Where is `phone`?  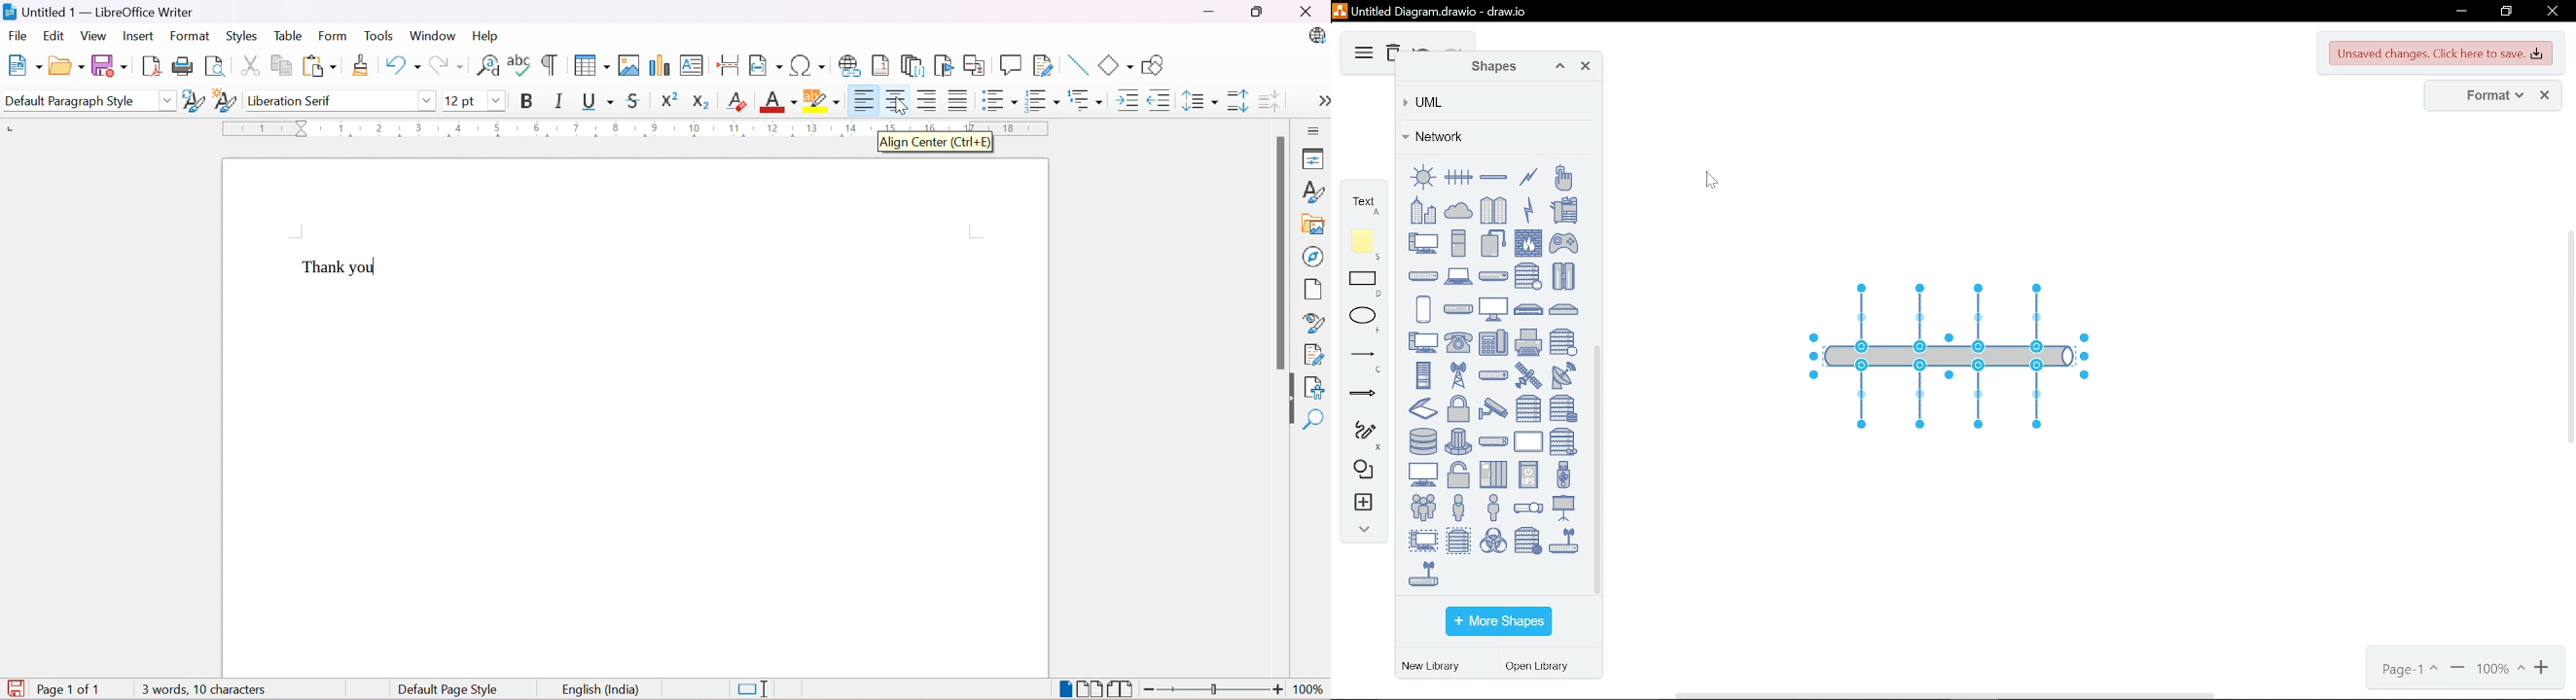
phone is located at coordinates (1493, 342).